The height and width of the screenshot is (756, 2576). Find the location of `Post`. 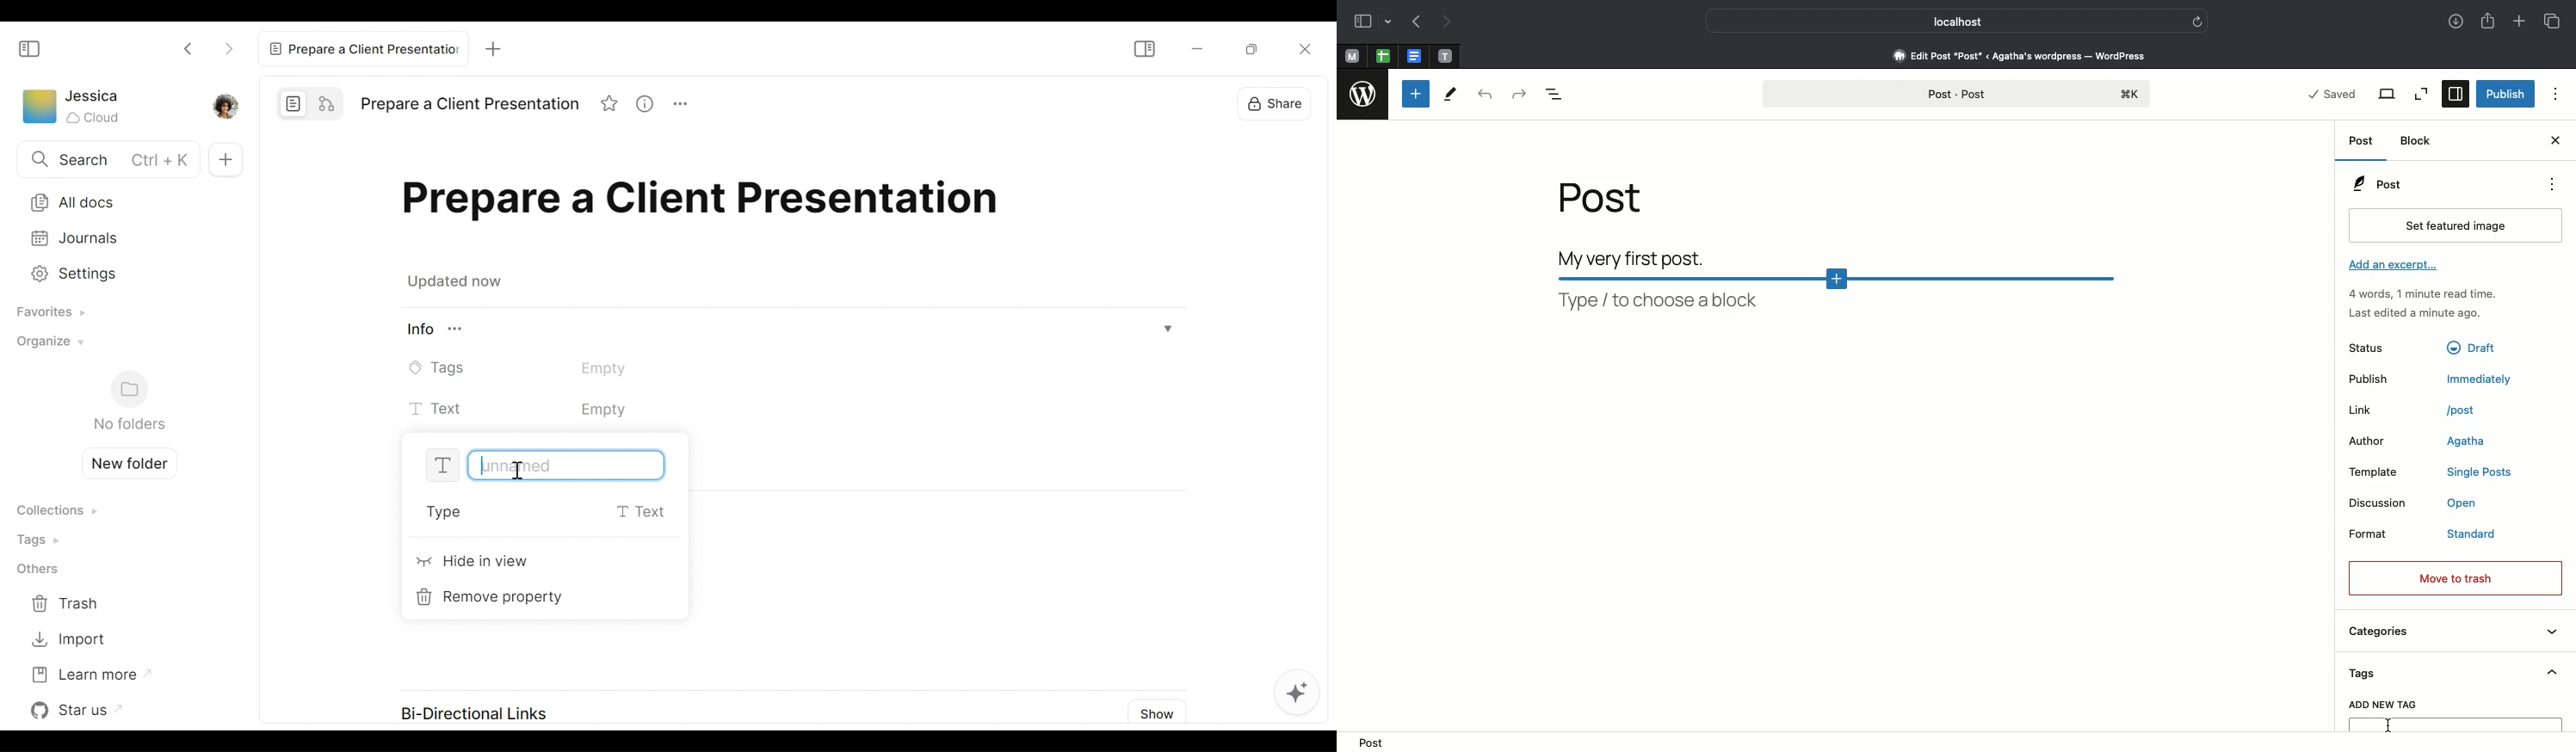

Post is located at coordinates (1960, 90).